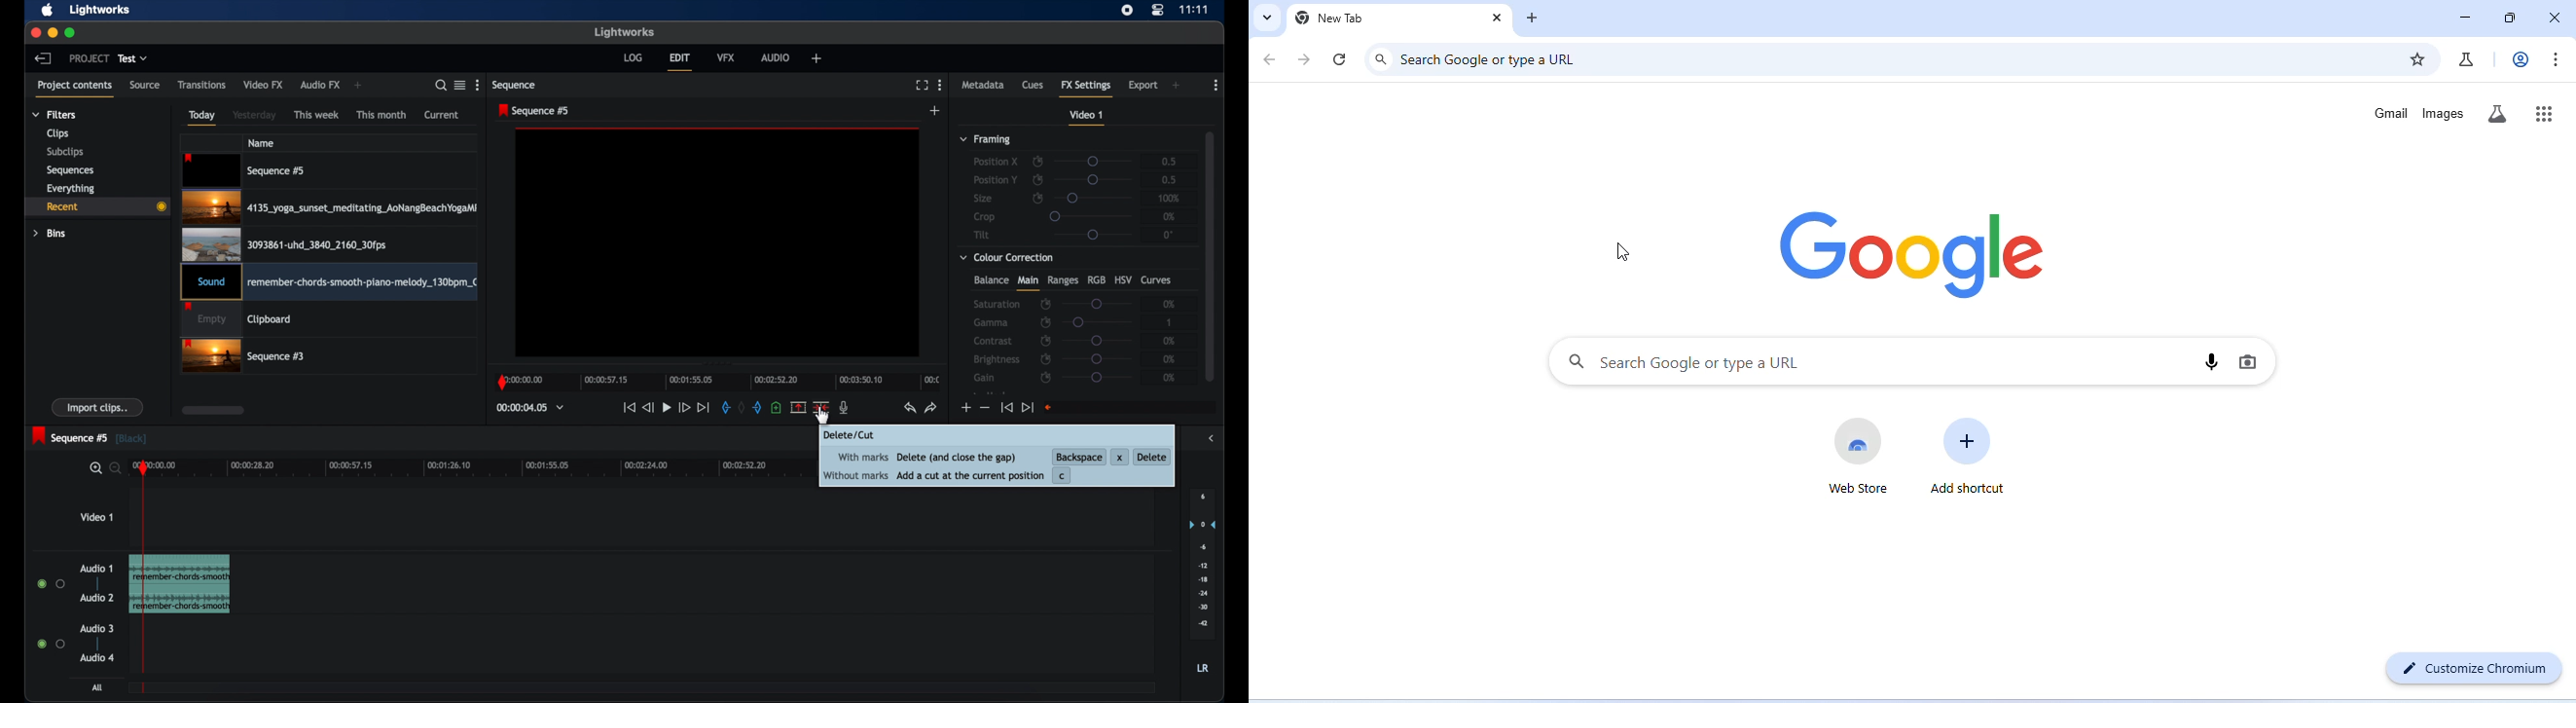 This screenshot has height=728, width=2576. Describe the element at coordinates (820, 421) in the screenshot. I see `cursor` at that location.